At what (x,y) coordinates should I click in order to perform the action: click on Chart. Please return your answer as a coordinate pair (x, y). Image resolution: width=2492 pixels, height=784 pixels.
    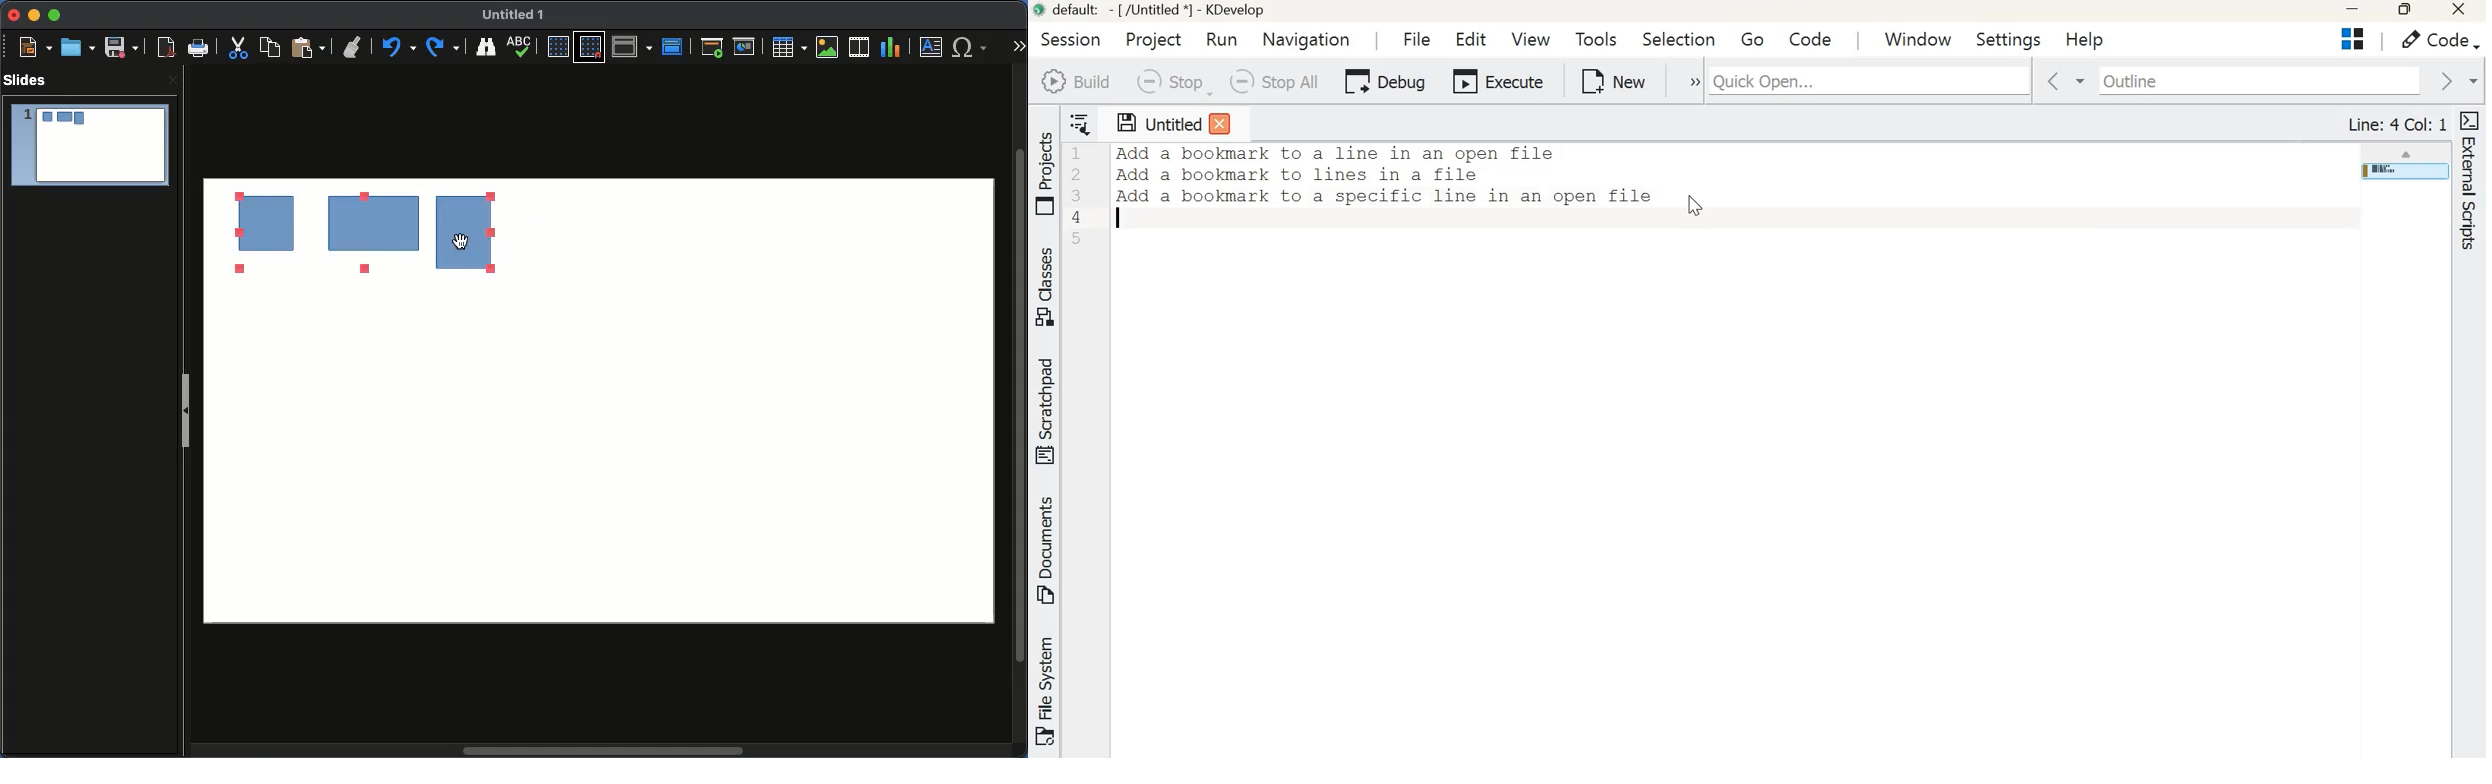
    Looking at the image, I should click on (892, 48).